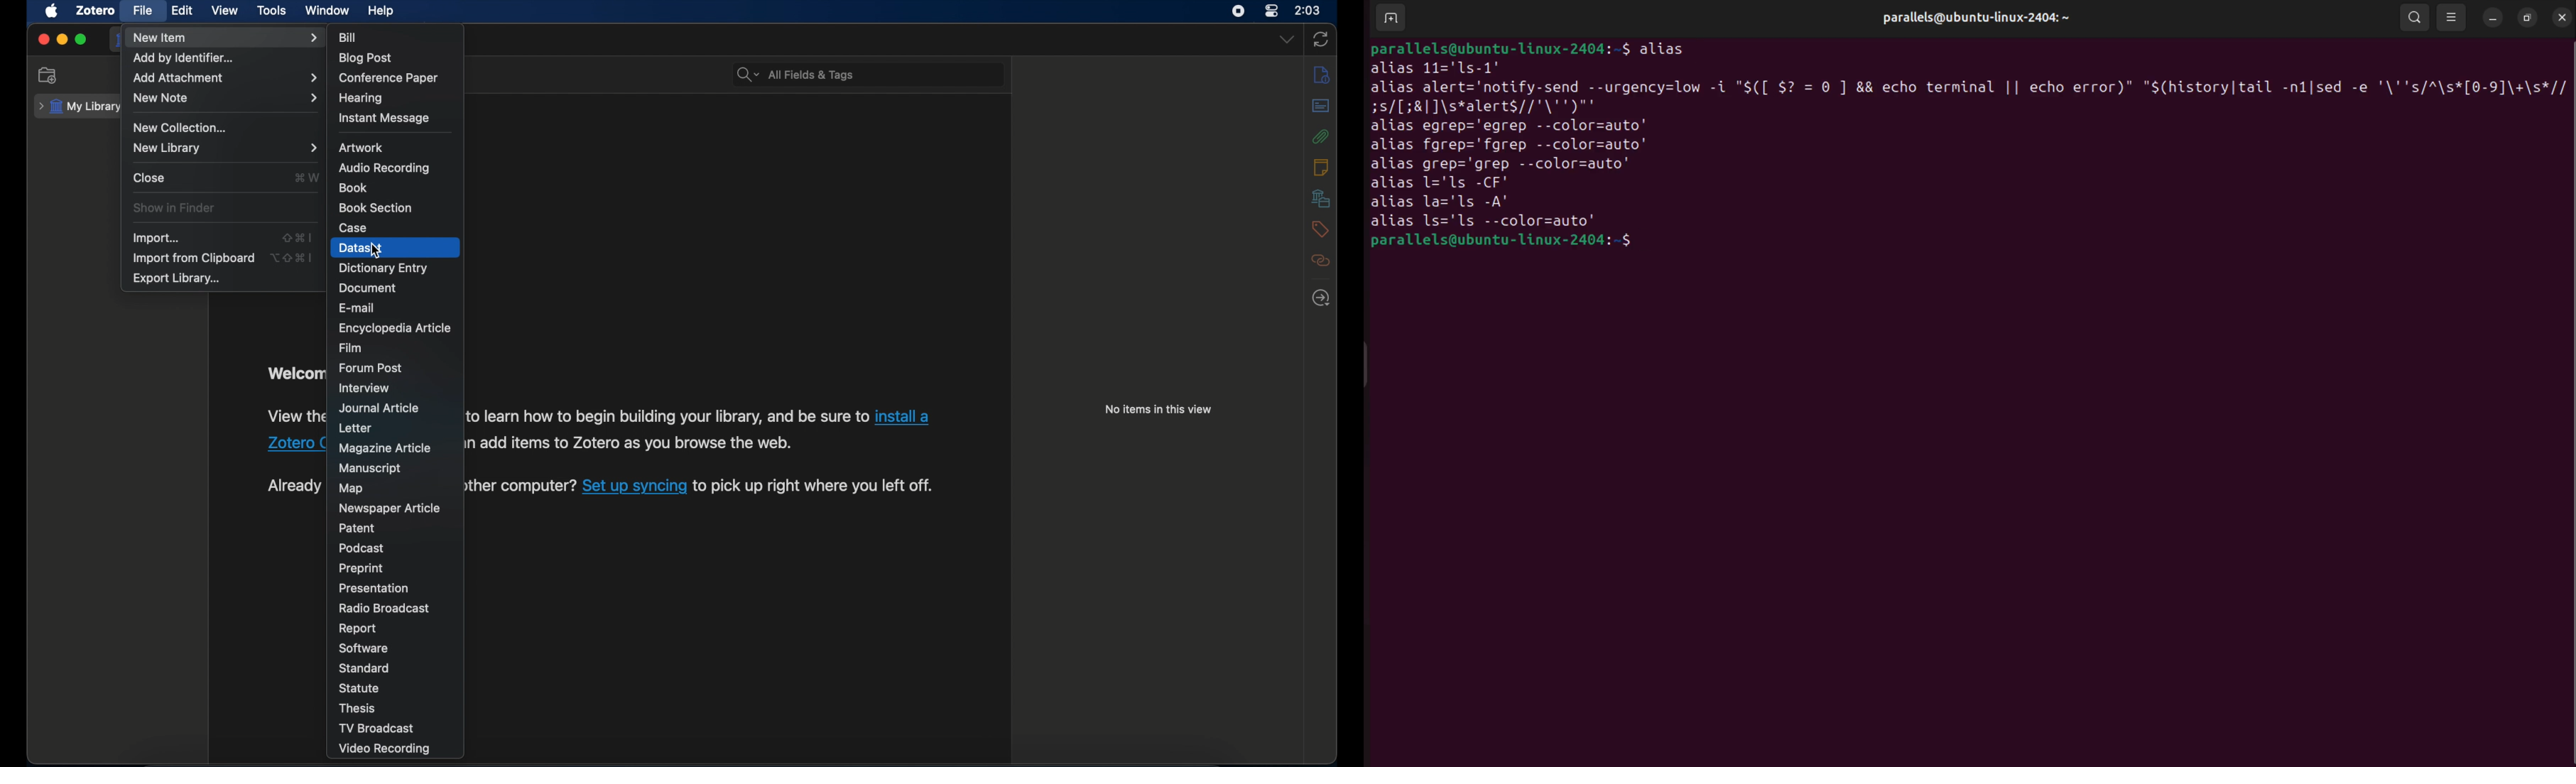  Describe the element at coordinates (1271, 11) in the screenshot. I see `control center` at that location.